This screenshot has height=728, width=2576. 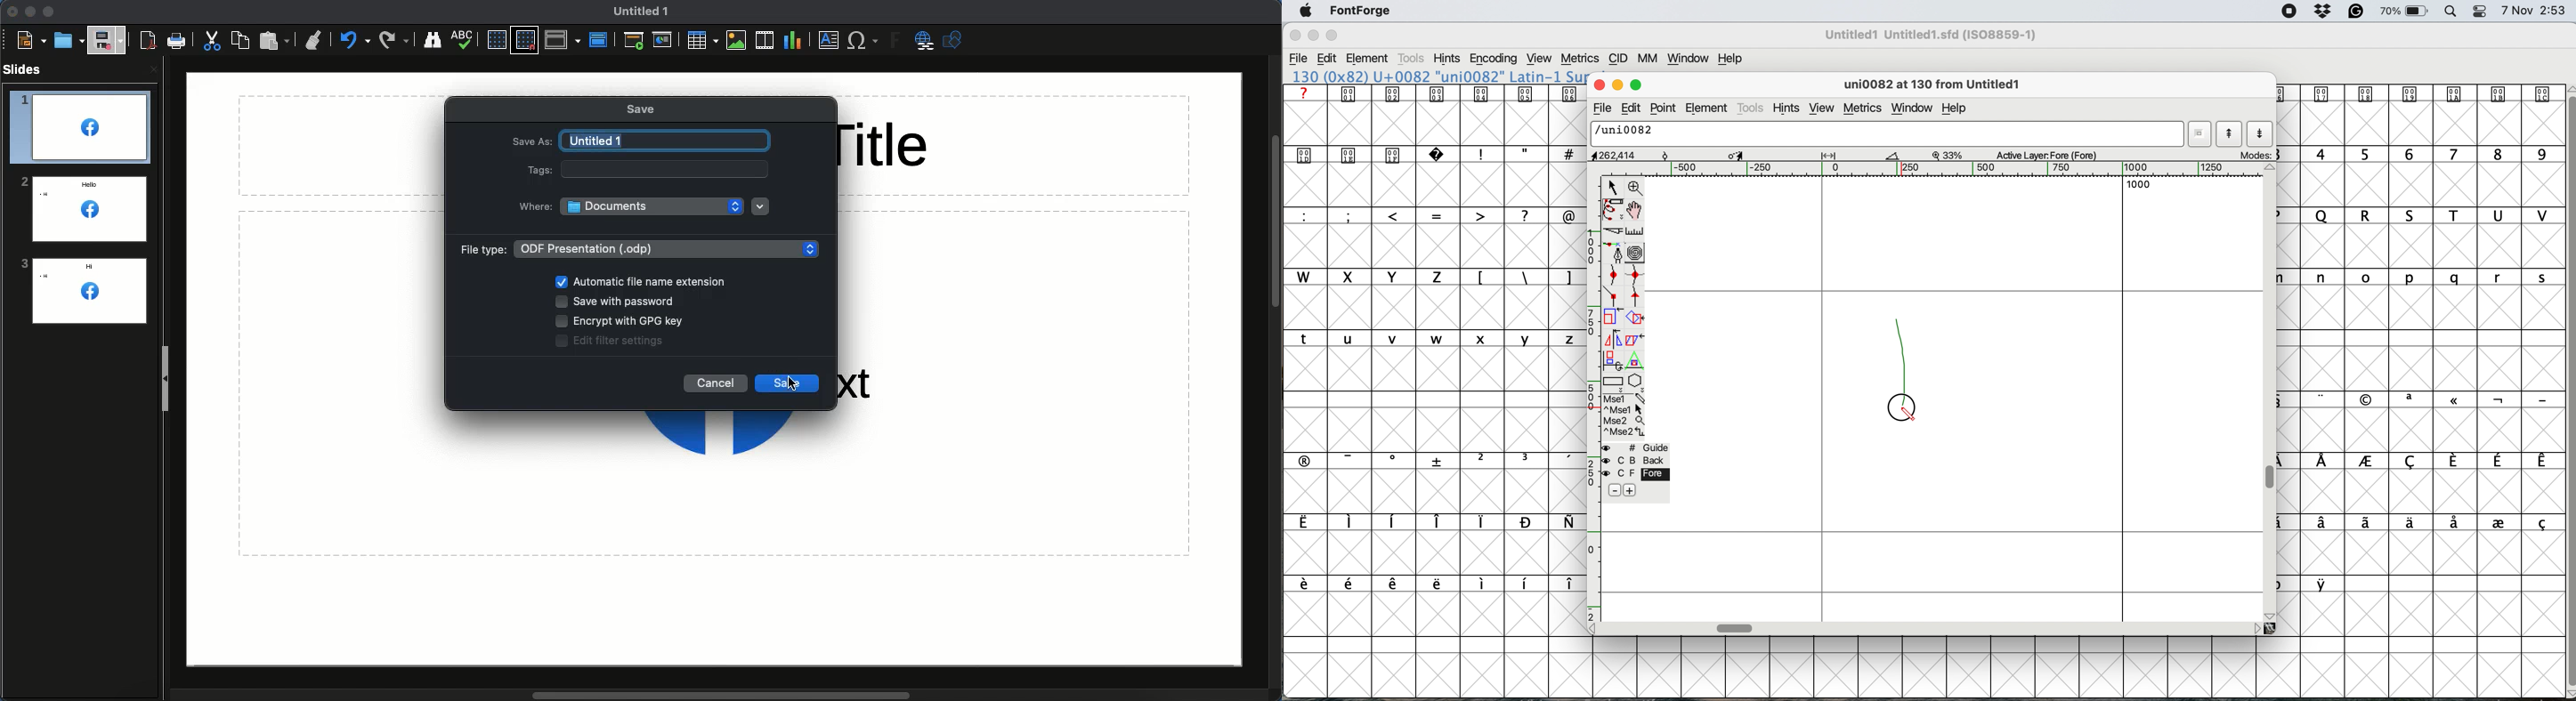 What do you see at coordinates (1666, 108) in the screenshot?
I see `point` at bounding box center [1666, 108].